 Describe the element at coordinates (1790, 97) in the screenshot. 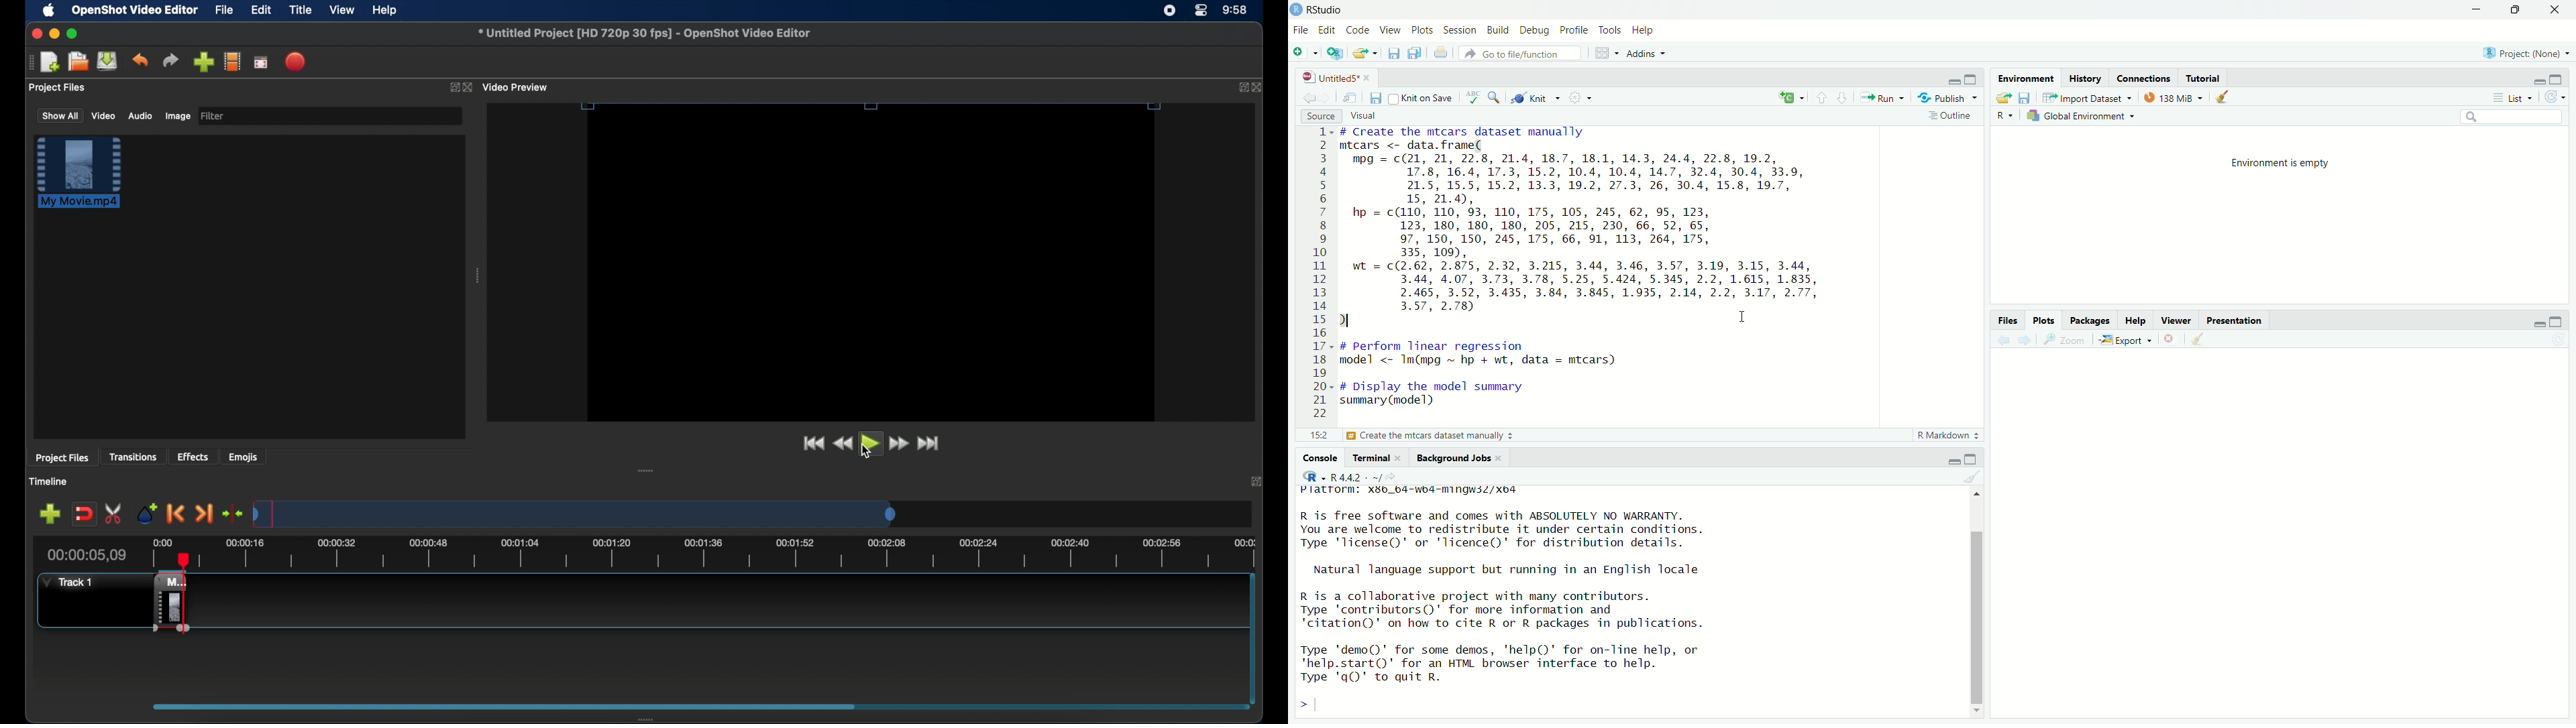

I see `insert new code chunk` at that location.